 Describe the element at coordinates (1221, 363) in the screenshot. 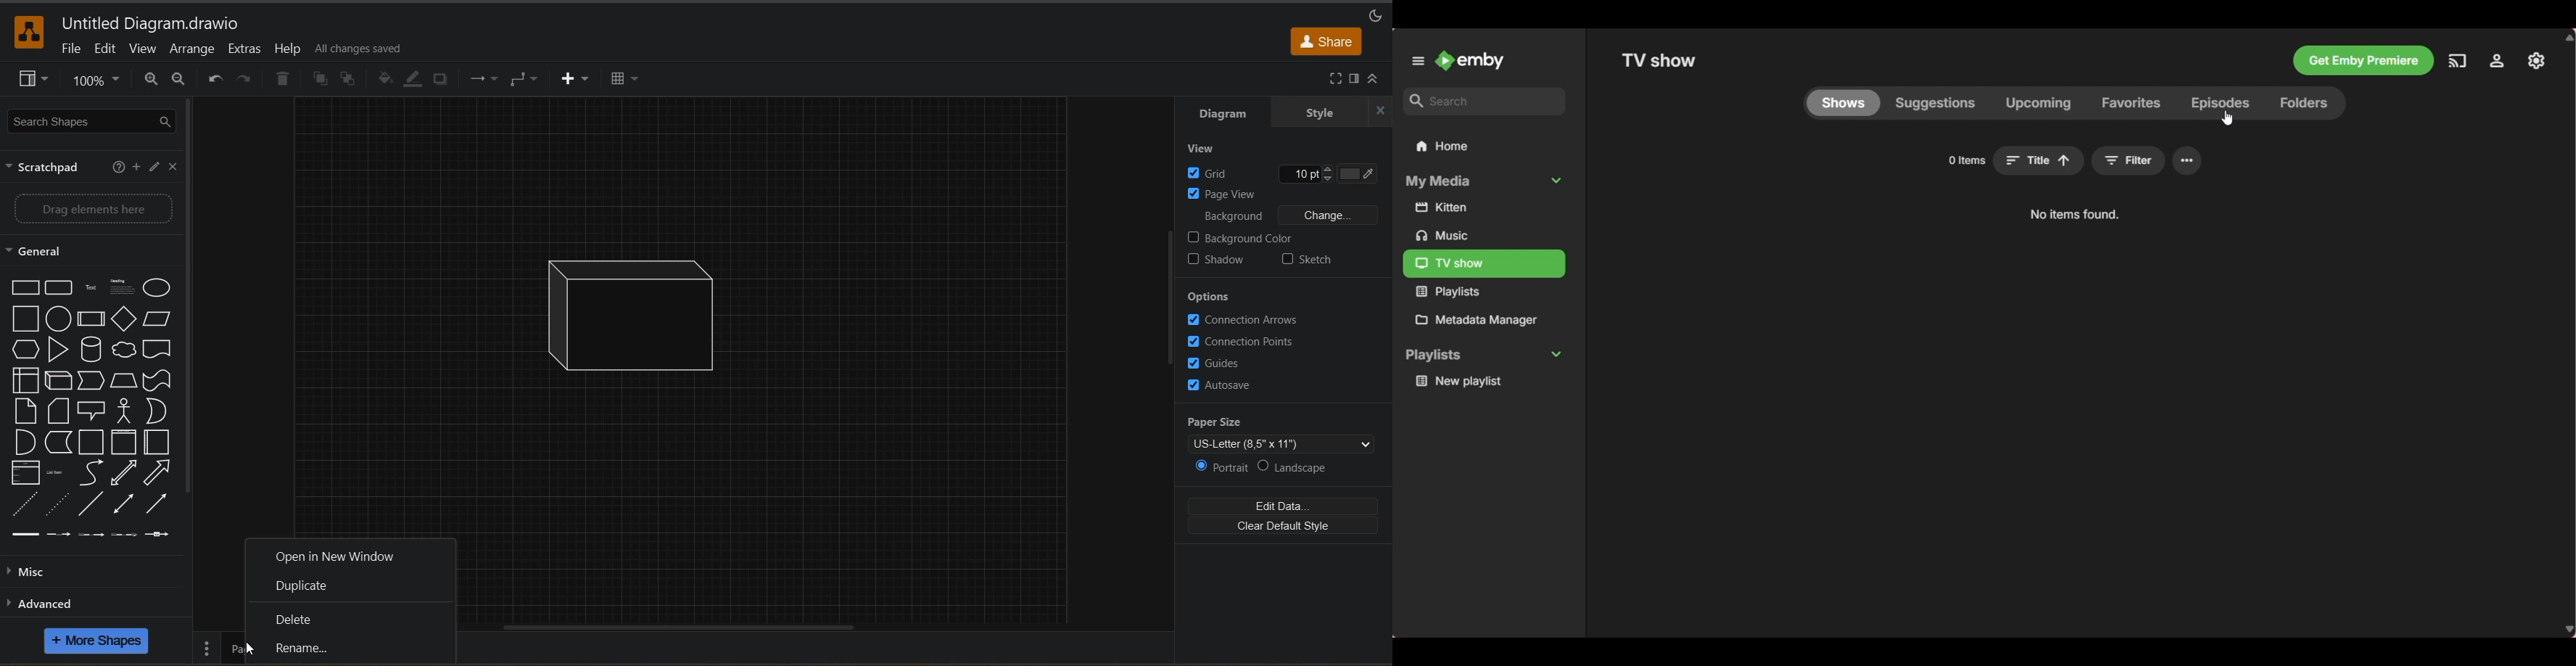

I see `guides` at that location.